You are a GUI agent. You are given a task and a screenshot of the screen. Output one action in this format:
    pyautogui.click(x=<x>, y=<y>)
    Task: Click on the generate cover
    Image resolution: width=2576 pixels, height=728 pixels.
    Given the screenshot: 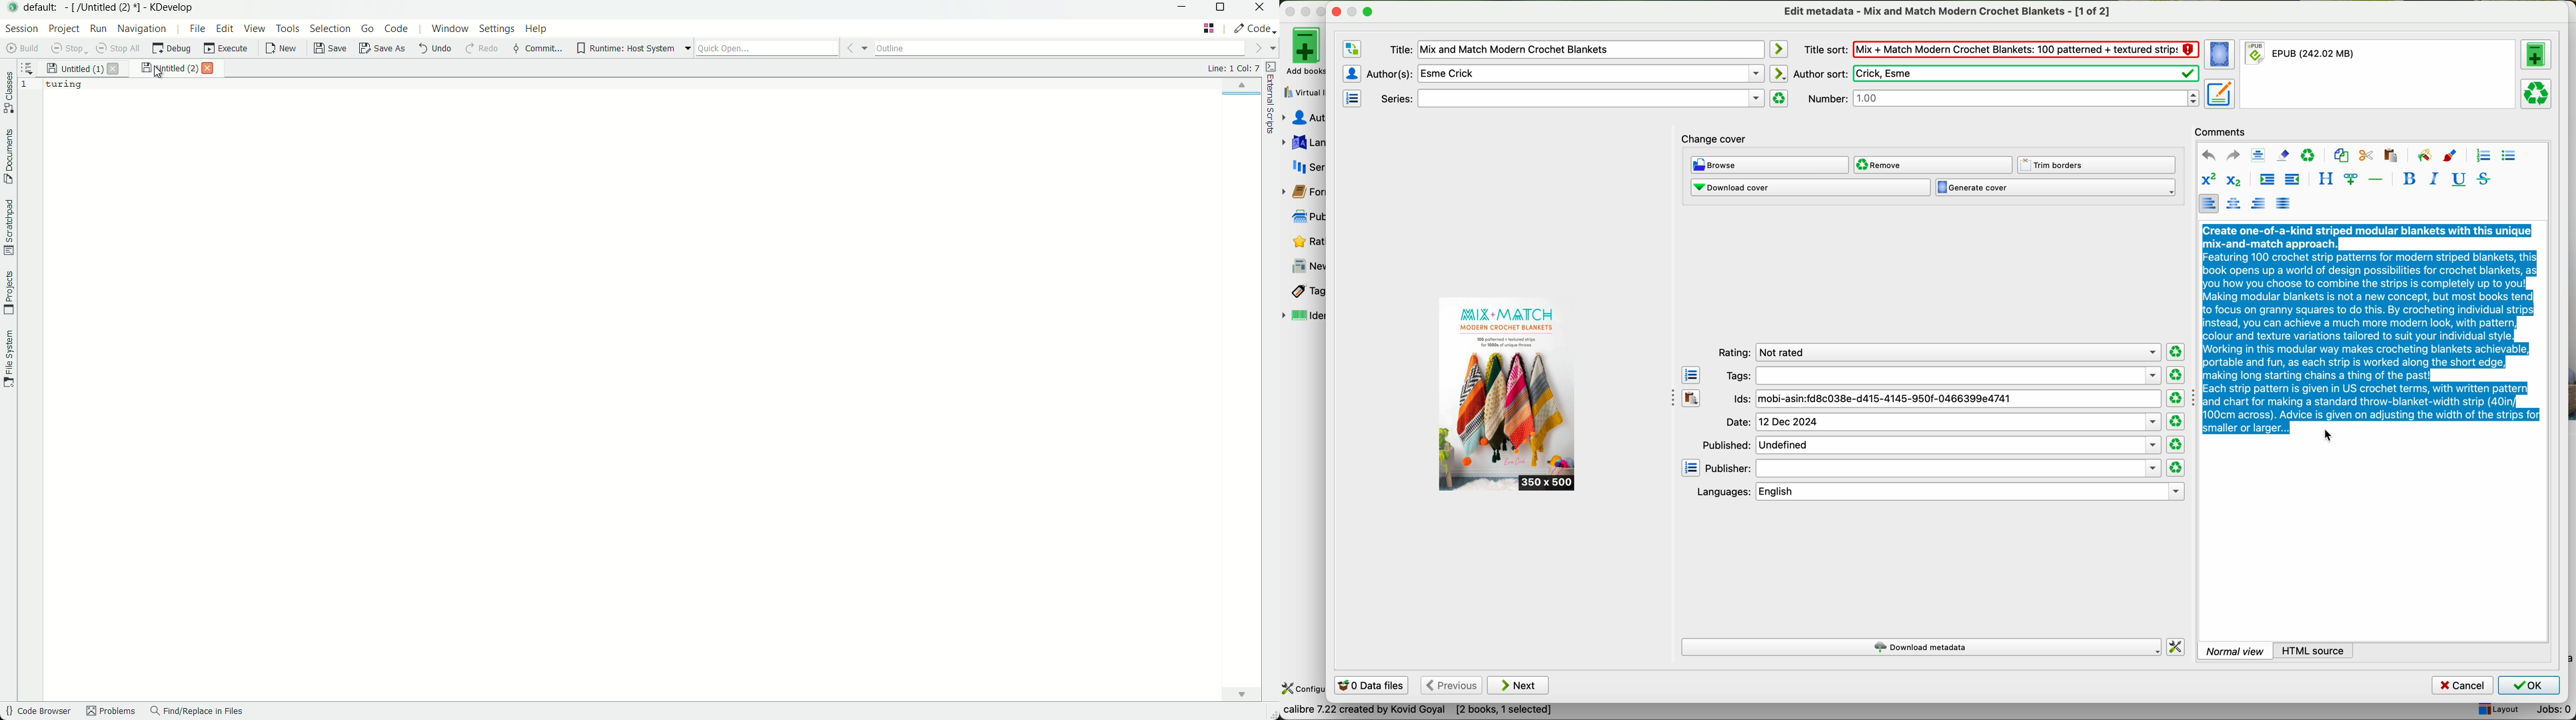 What is the action you would take?
    pyautogui.click(x=2056, y=188)
    